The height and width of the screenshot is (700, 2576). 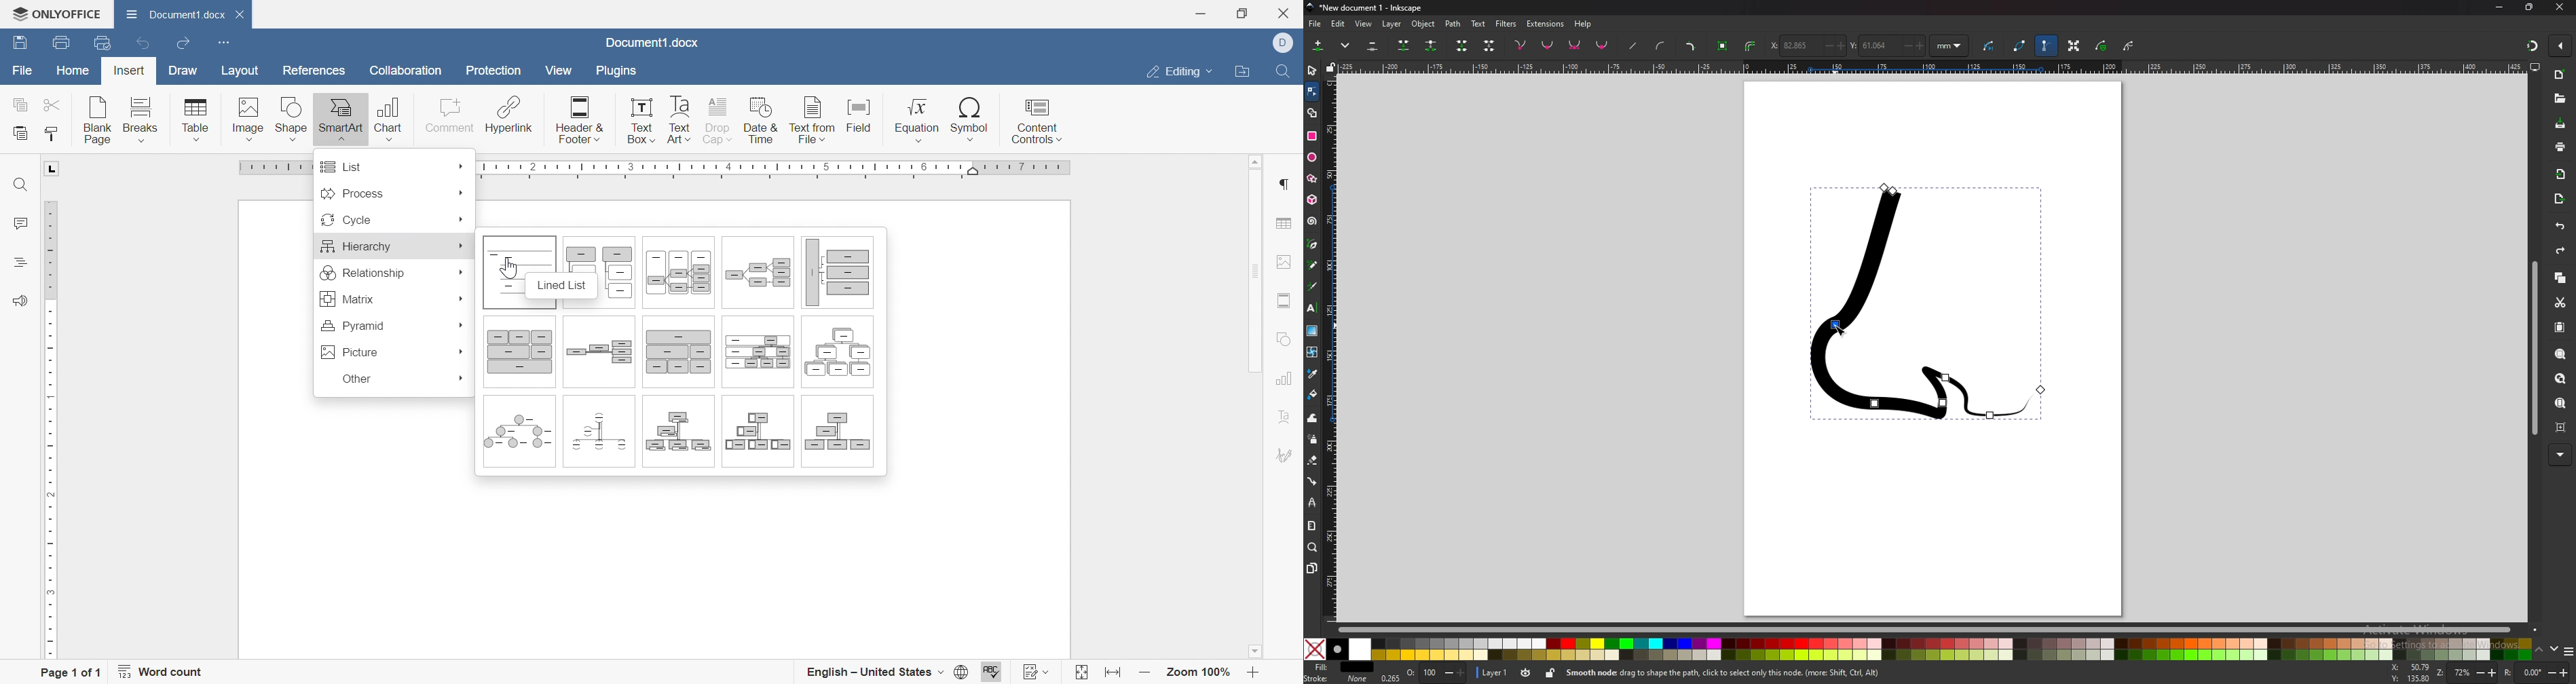 I want to click on Header & Footer, so click(x=580, y=121).